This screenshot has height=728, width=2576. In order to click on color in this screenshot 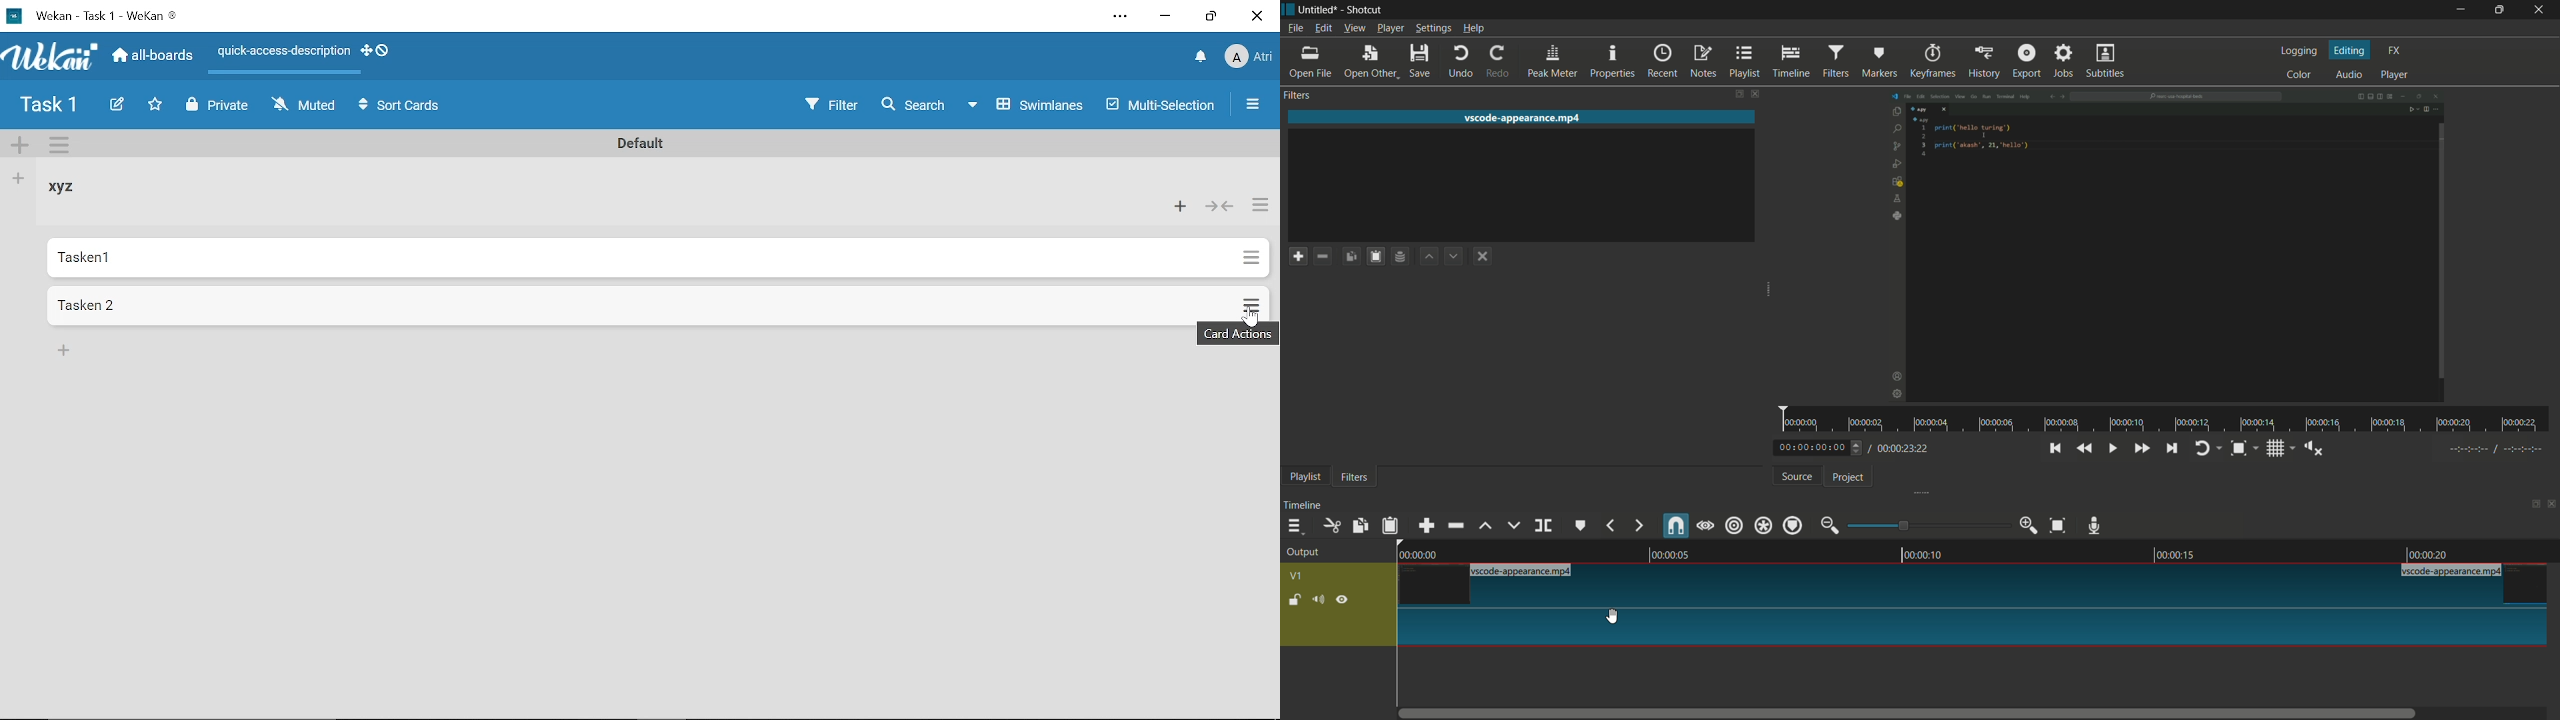, I will do `click(2298, 73)`.